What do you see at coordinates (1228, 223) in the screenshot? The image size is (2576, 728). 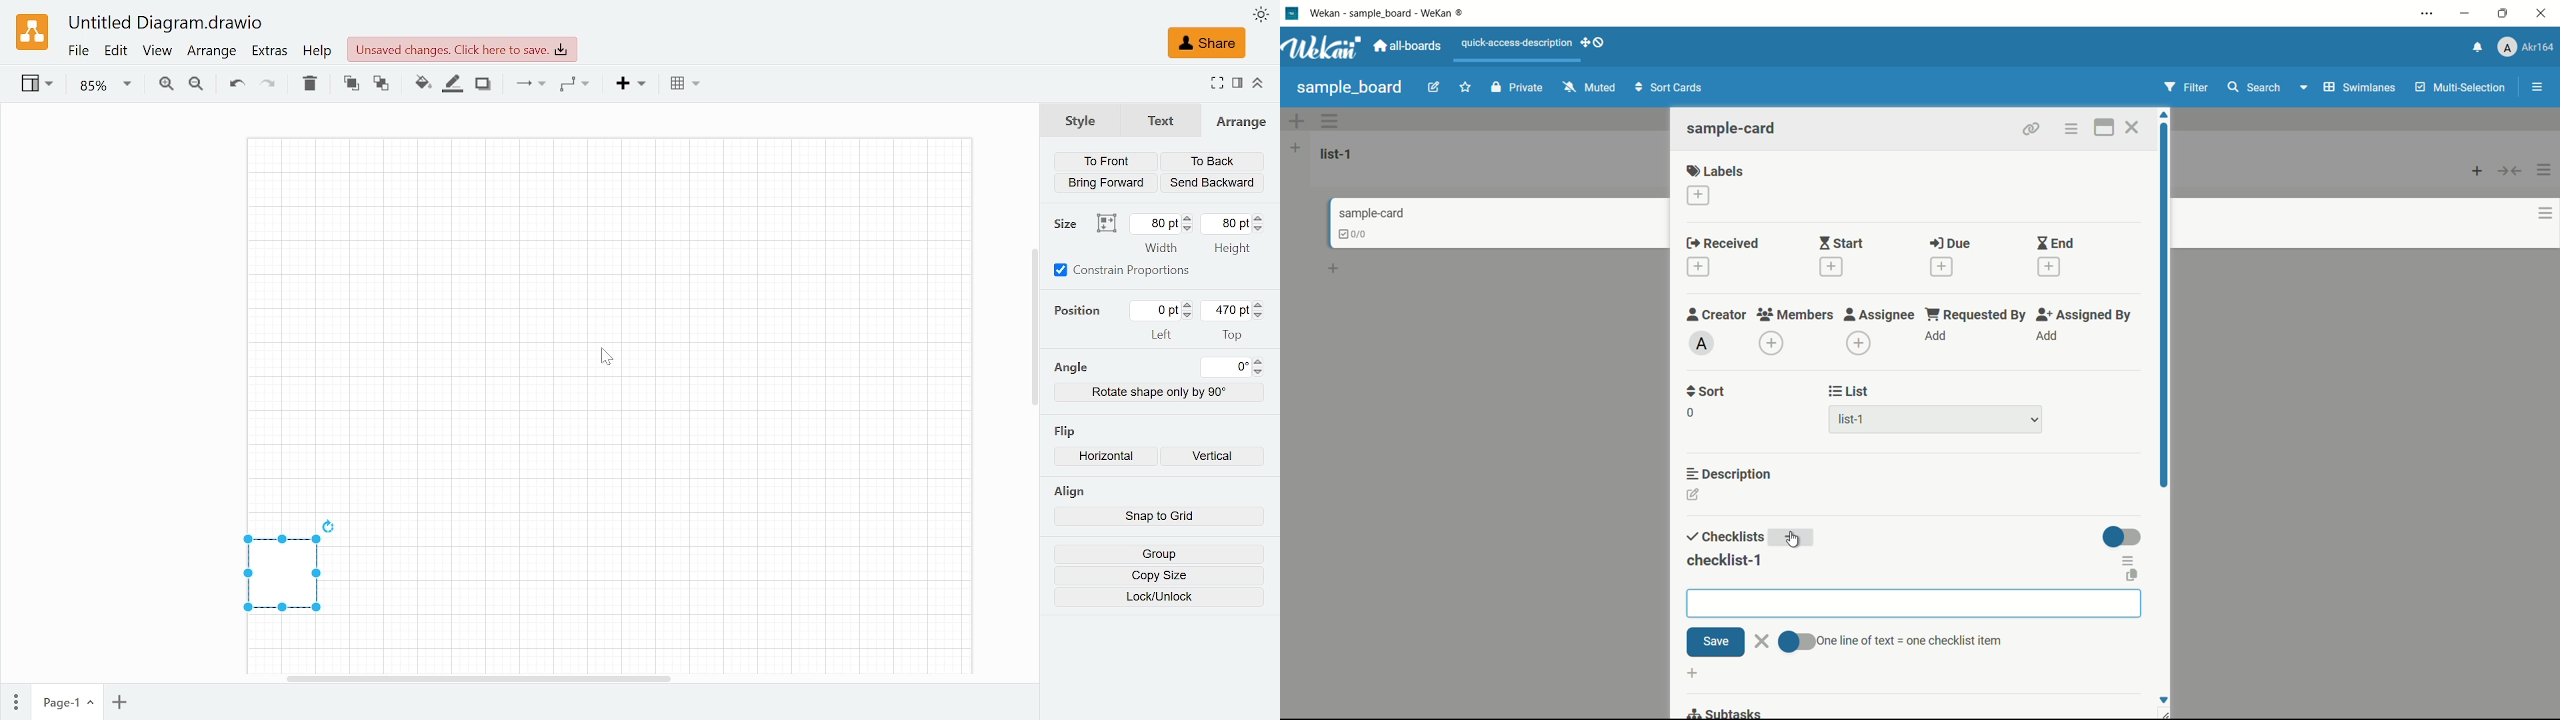 I see `Current height` at bounding box center [1228, 223].